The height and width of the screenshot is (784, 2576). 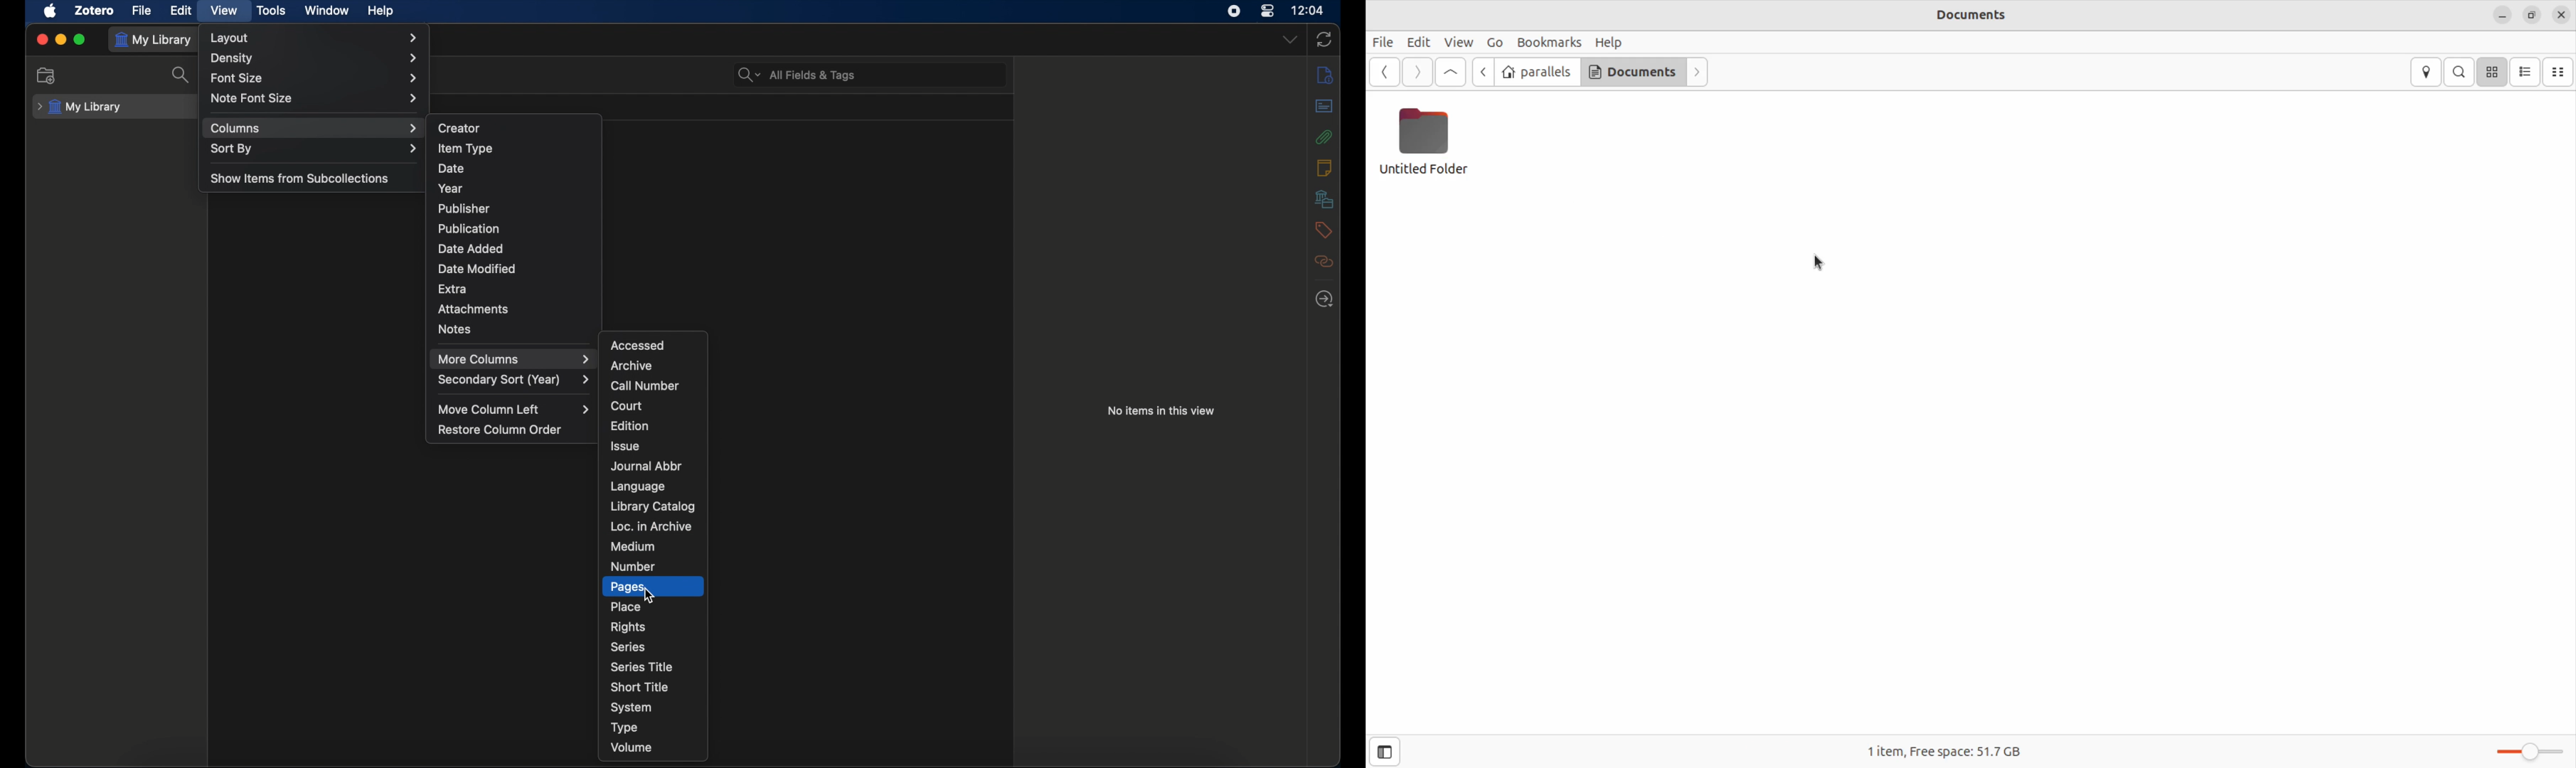 What do you see at coordinates (1324, 262) in the screenshot?
I see `related` at bounding box center [1324, 262].